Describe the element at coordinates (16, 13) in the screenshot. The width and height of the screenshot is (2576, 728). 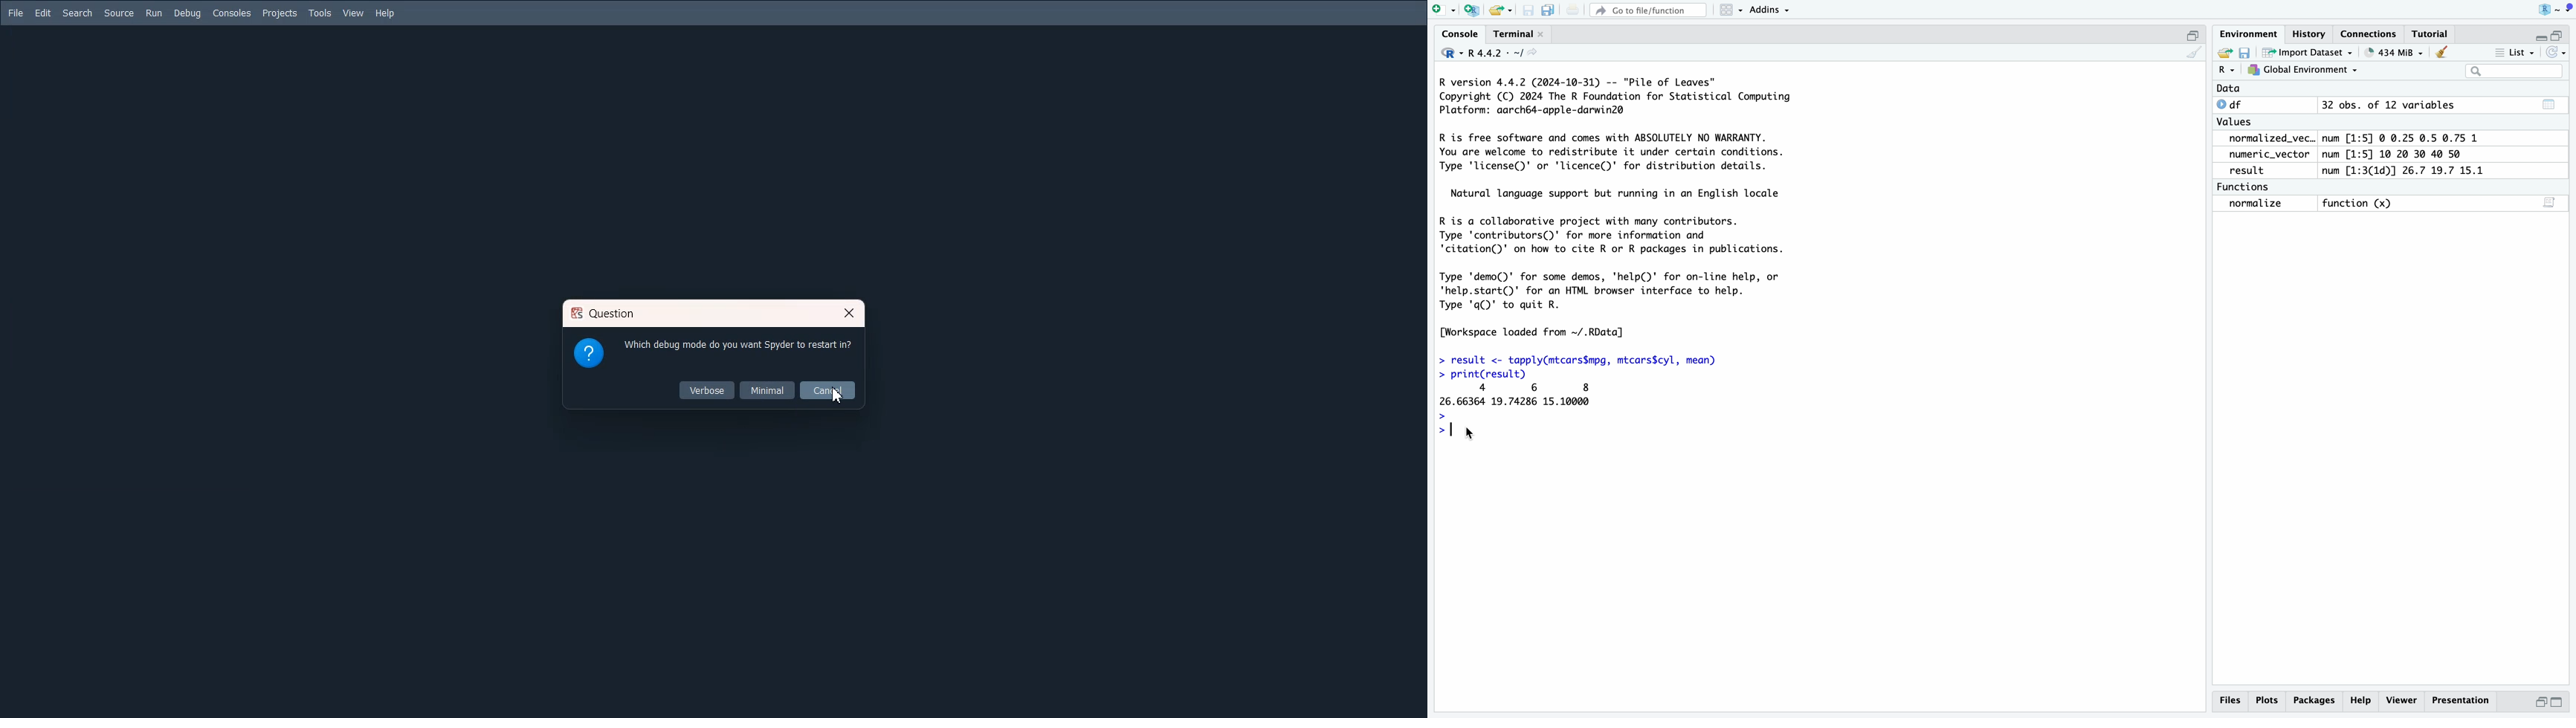
I see `File` at that location.